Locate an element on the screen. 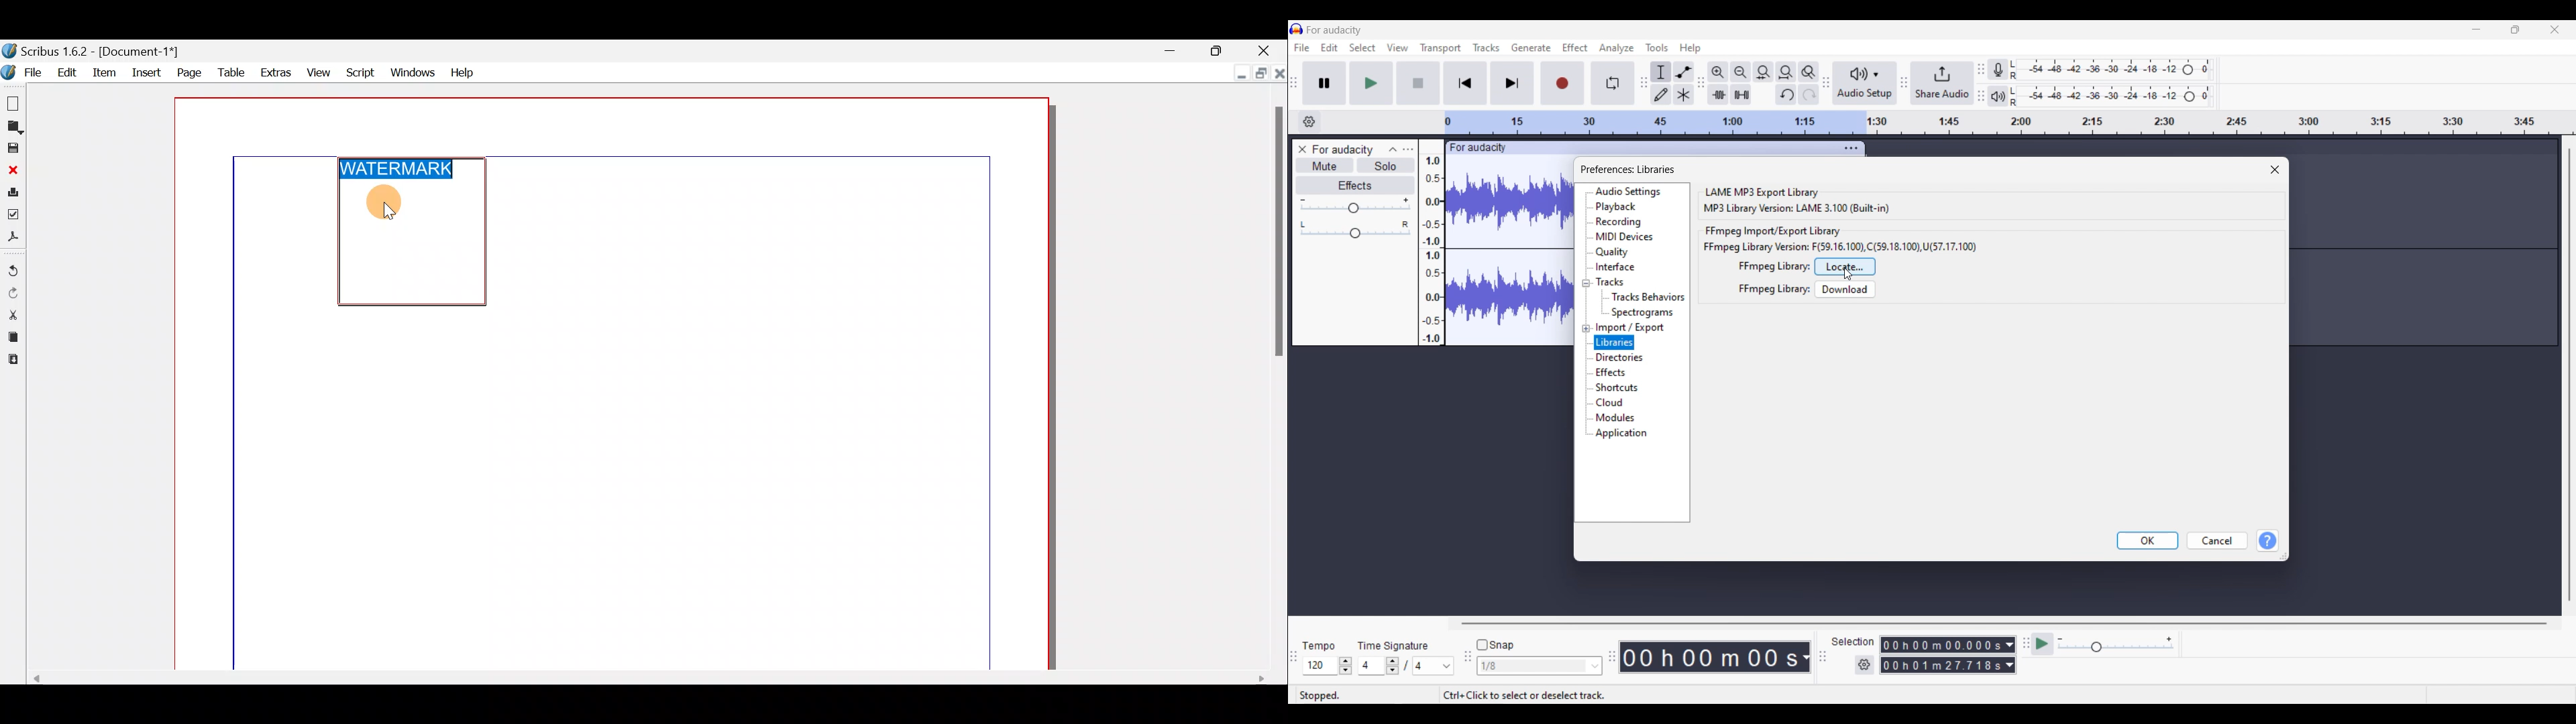 The height and width of the screenshot is (728, 2576). for audacity is located at coordinates (1334, 30).